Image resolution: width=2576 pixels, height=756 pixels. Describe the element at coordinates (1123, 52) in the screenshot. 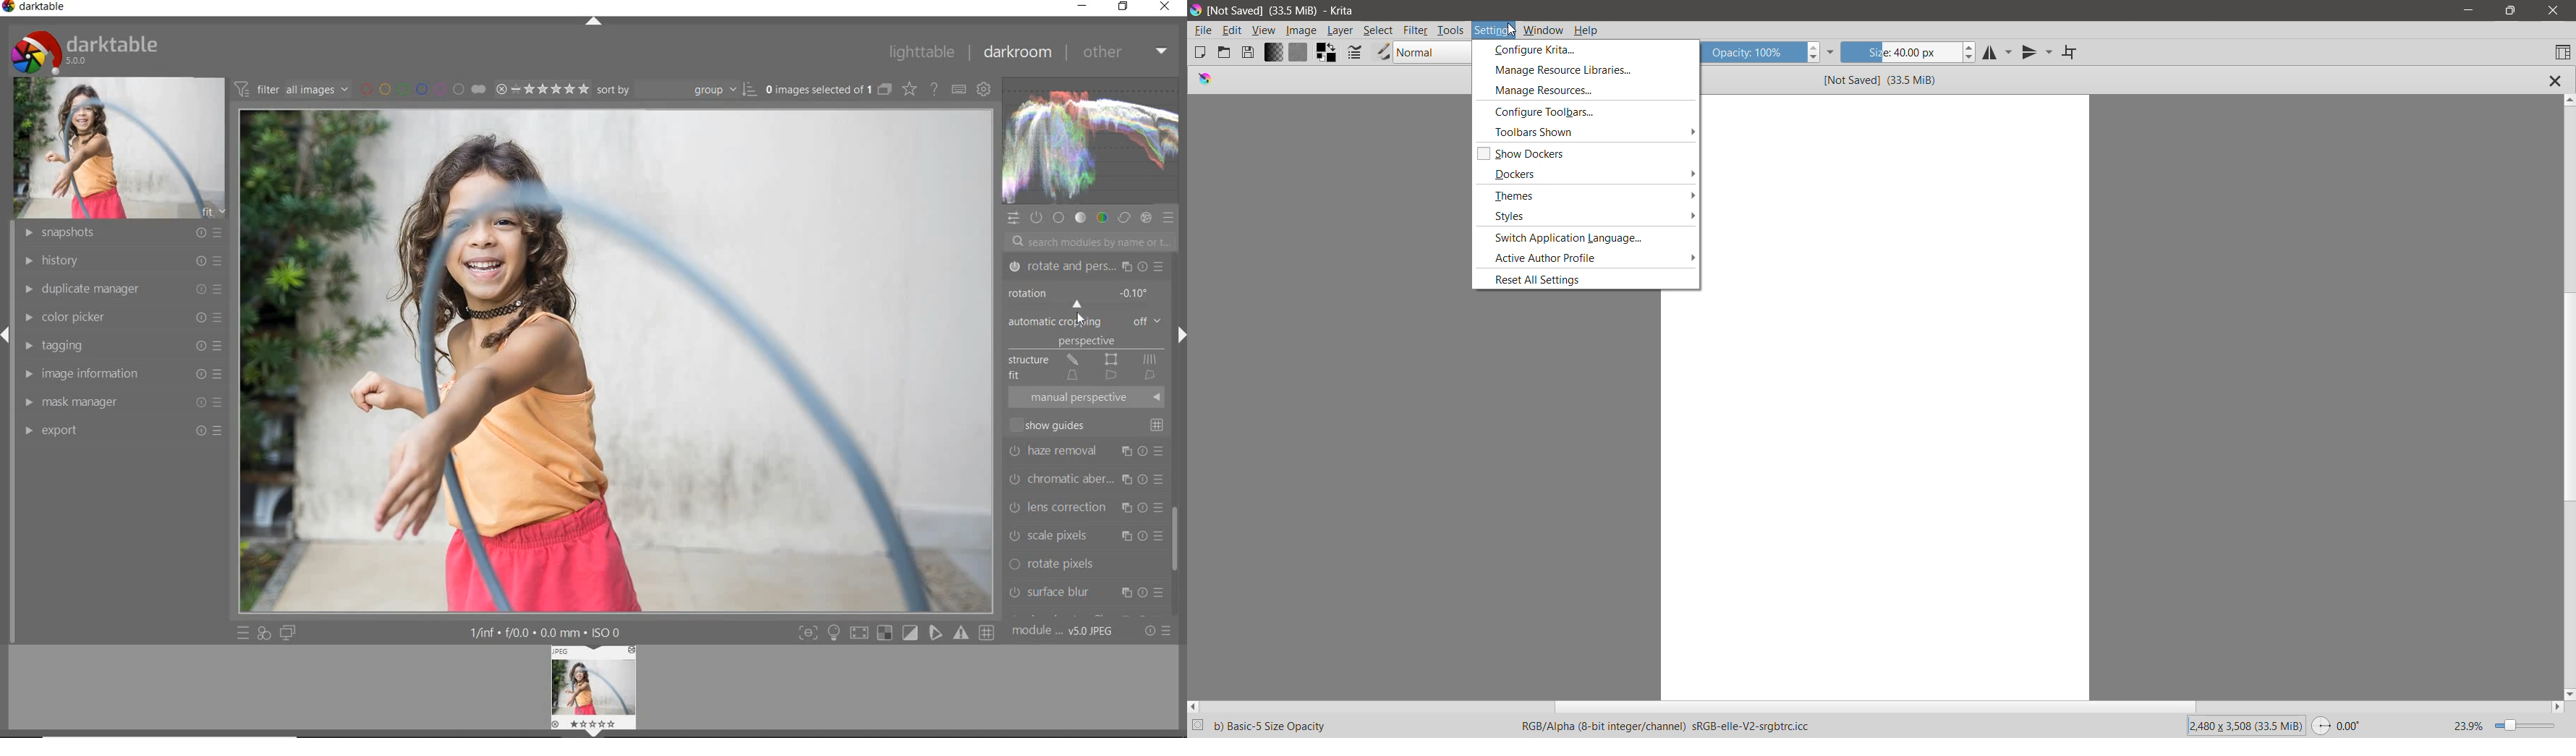

I see `other` at that location.